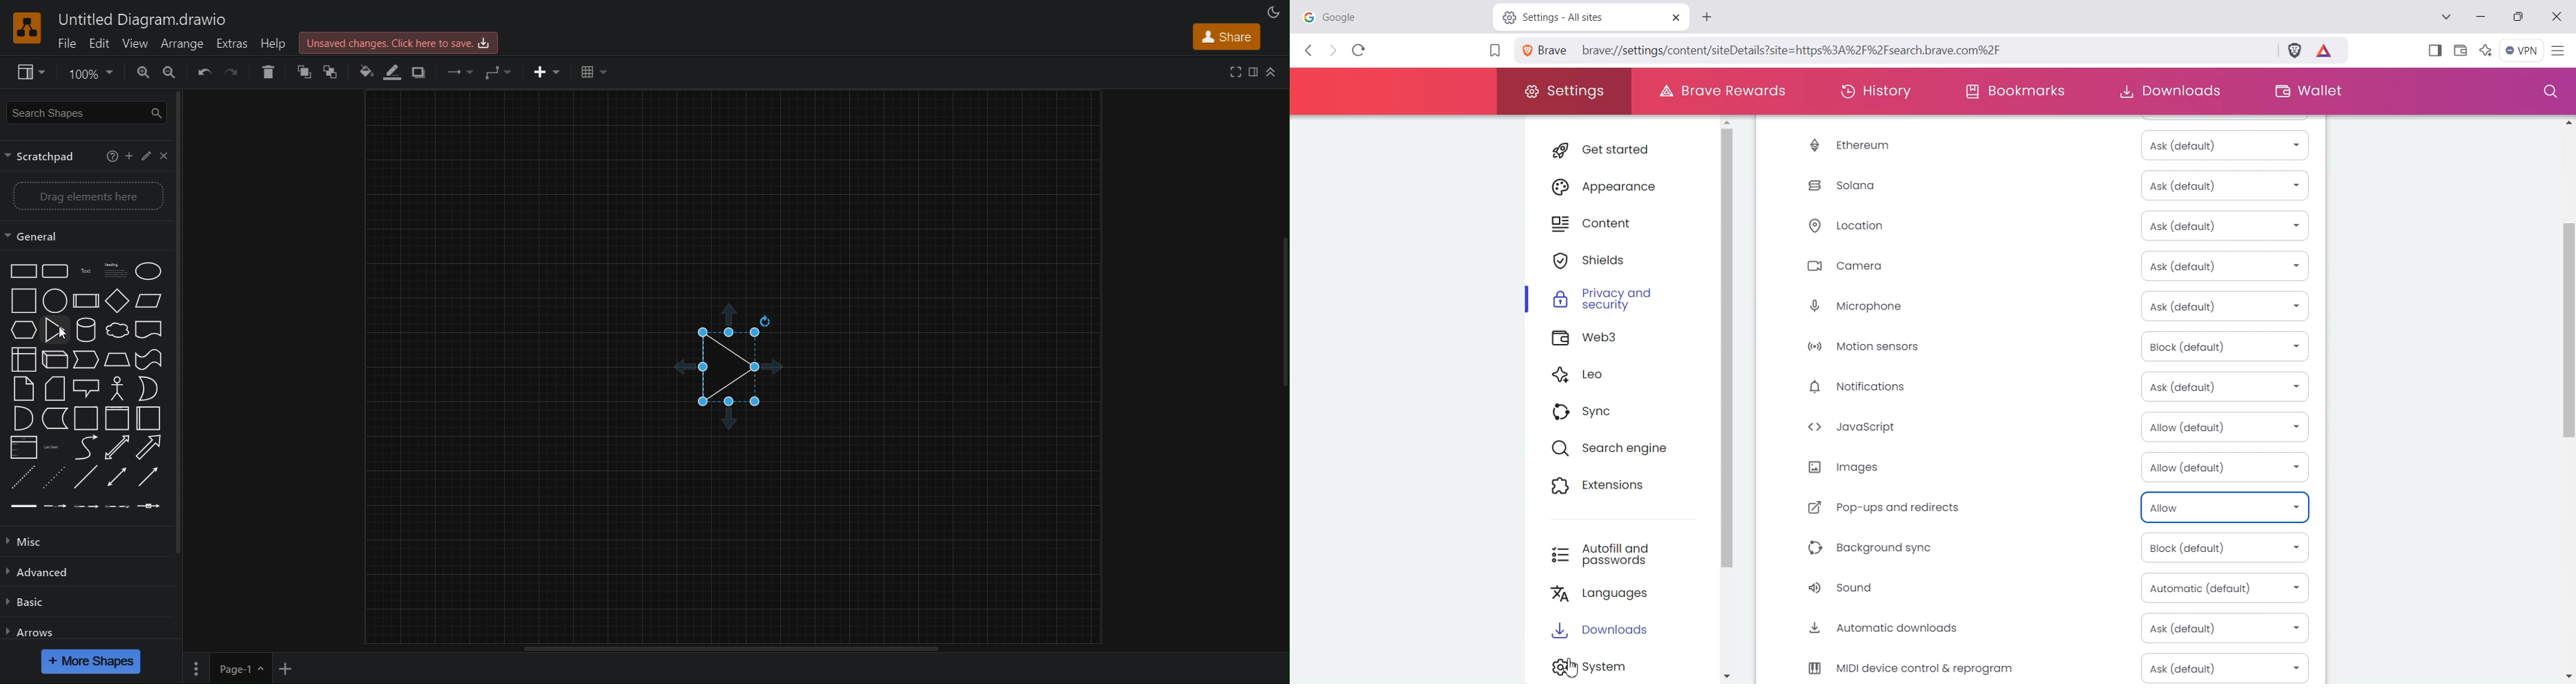 The height and width of the screenshot is (700, 2576). What do you see at coordinates (91, 661) in the screenshot?
I see `More Shapes` at bounding box center [91, 661].